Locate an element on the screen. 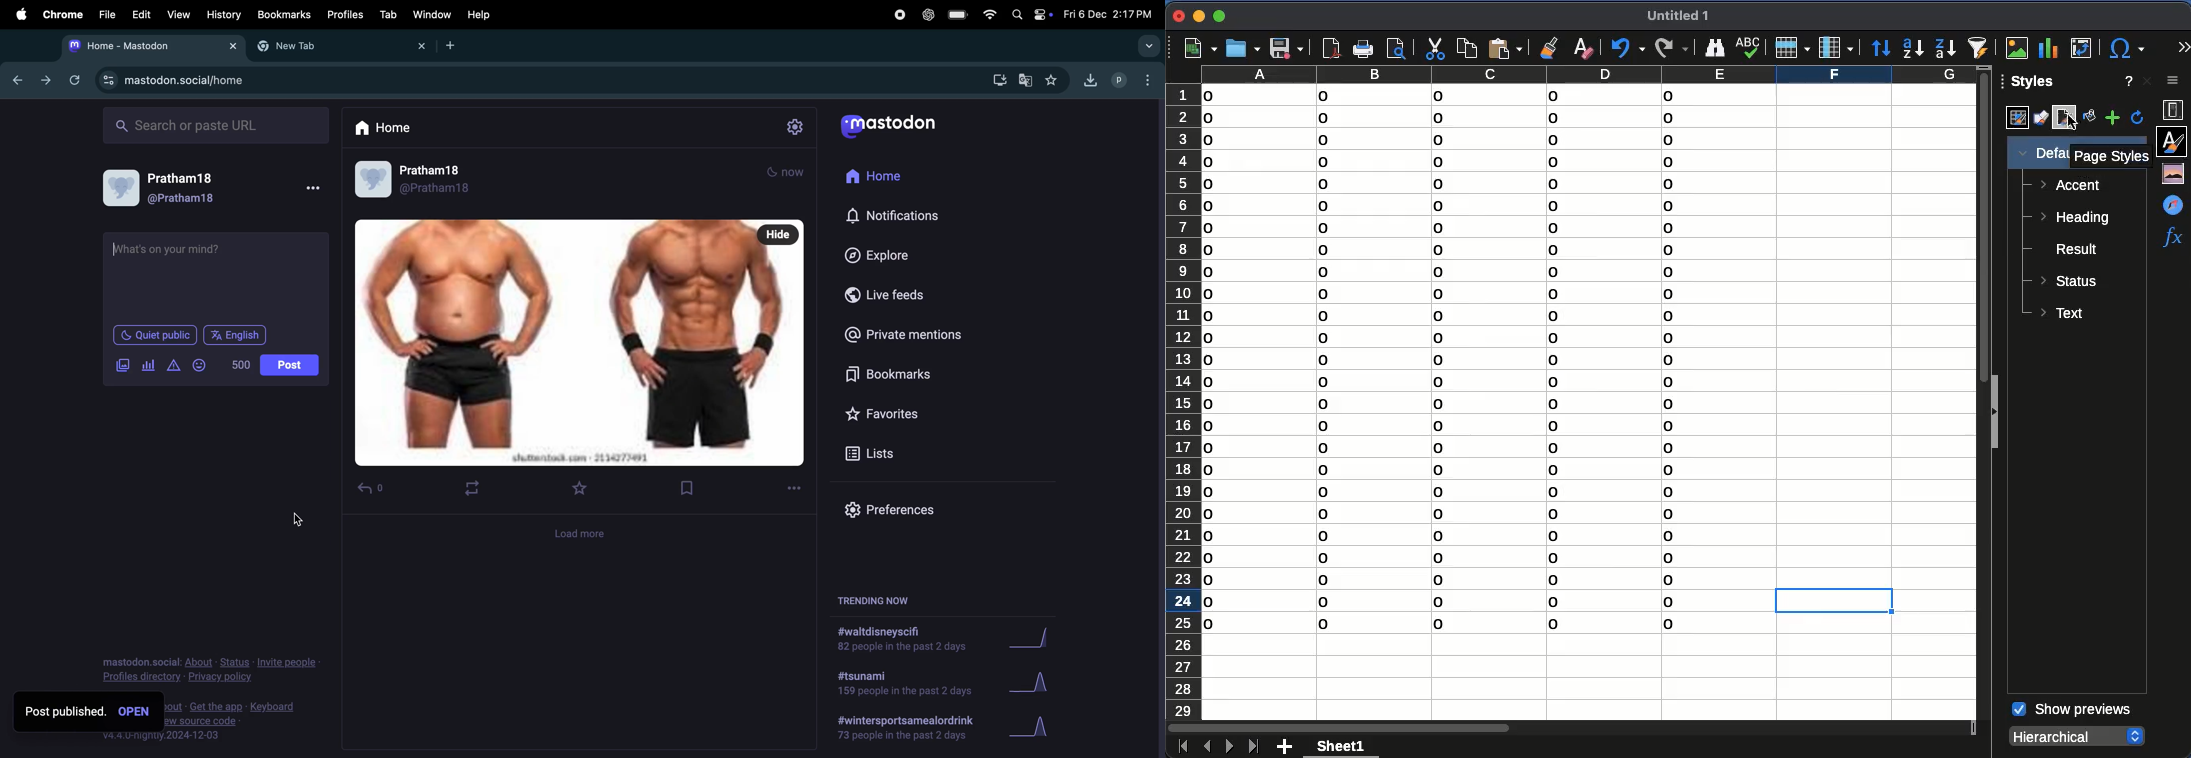  scroll is located at coordinates (2185, 494).